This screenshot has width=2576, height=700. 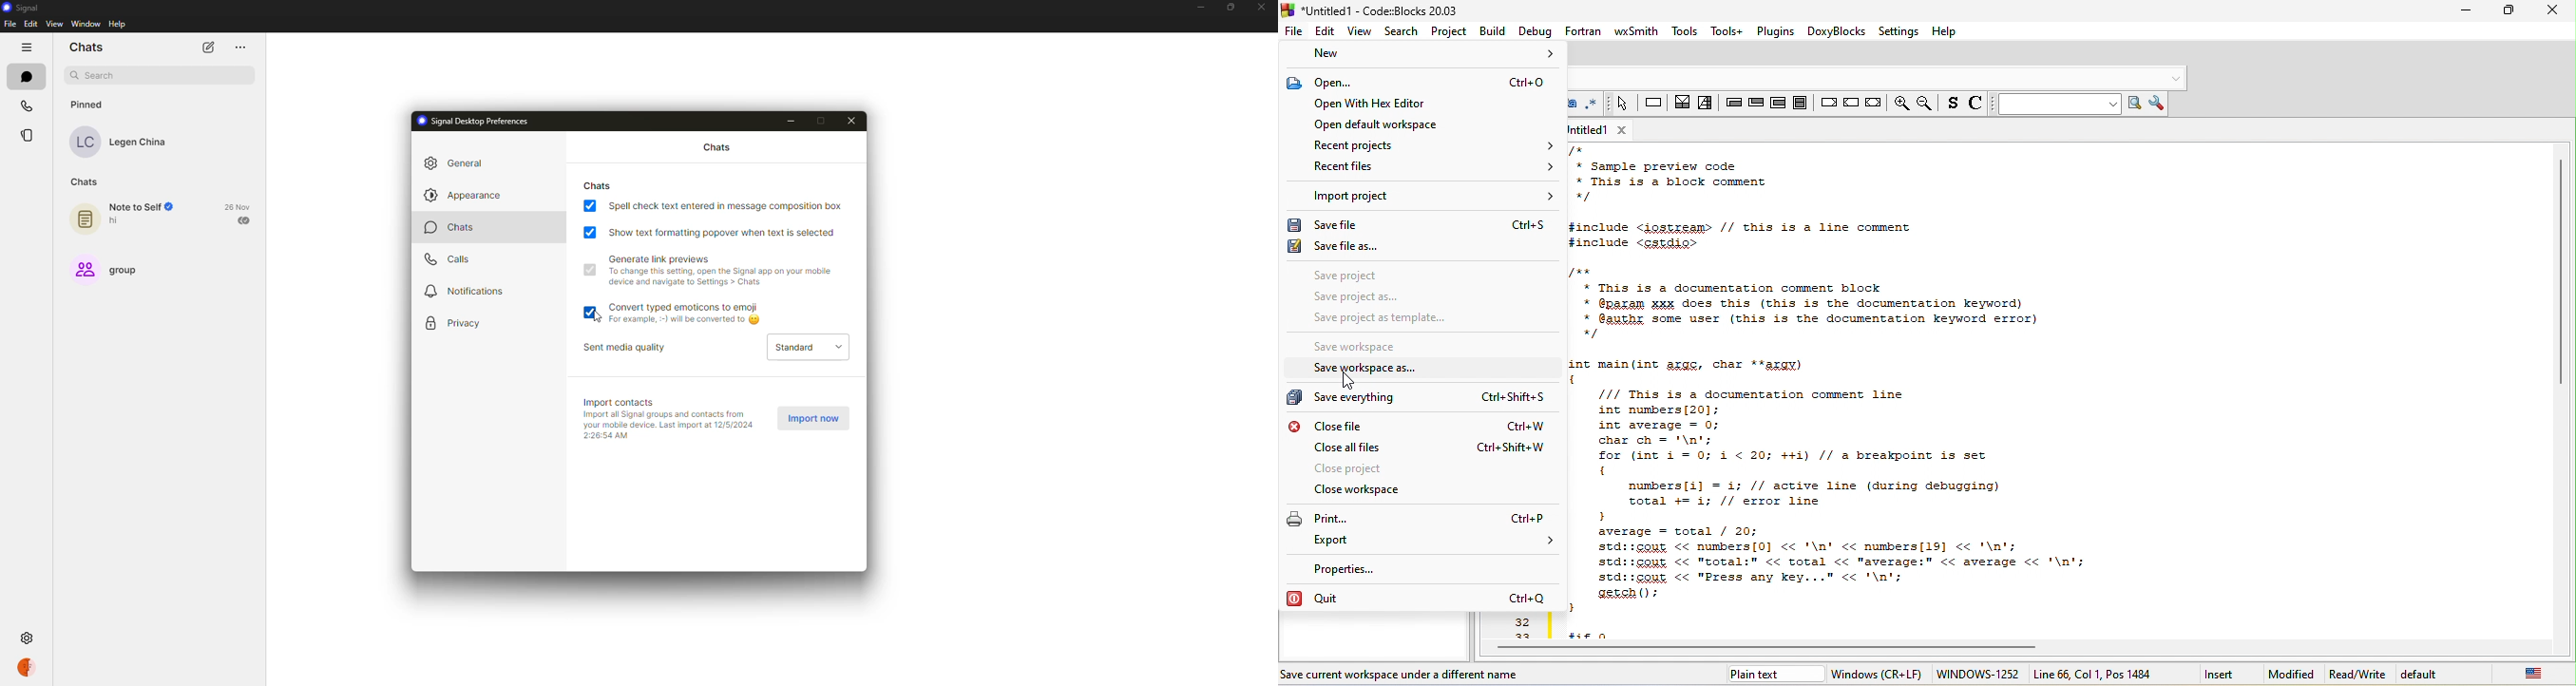 I want to click on view, so click(x=1361, y=32).